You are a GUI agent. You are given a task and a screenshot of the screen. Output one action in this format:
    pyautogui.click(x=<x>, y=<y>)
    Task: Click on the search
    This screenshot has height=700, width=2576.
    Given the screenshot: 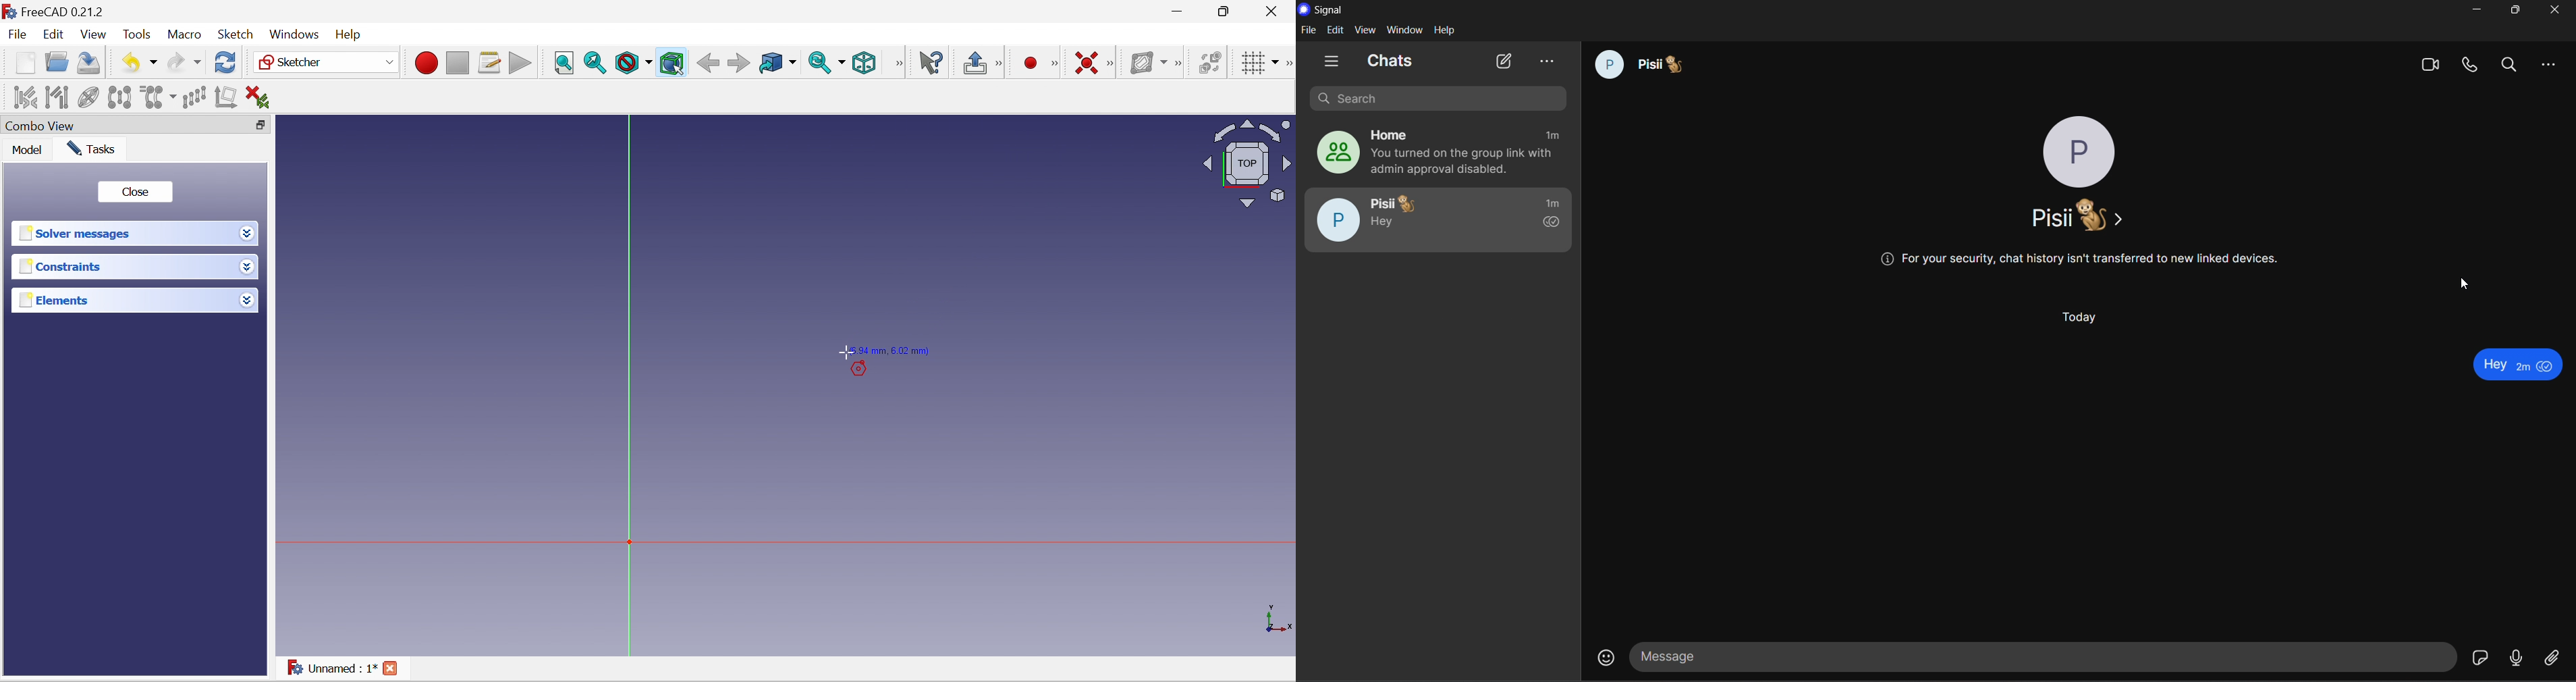 What is the action you would take?
    pyautogui.click(x=2511, y=65)
    